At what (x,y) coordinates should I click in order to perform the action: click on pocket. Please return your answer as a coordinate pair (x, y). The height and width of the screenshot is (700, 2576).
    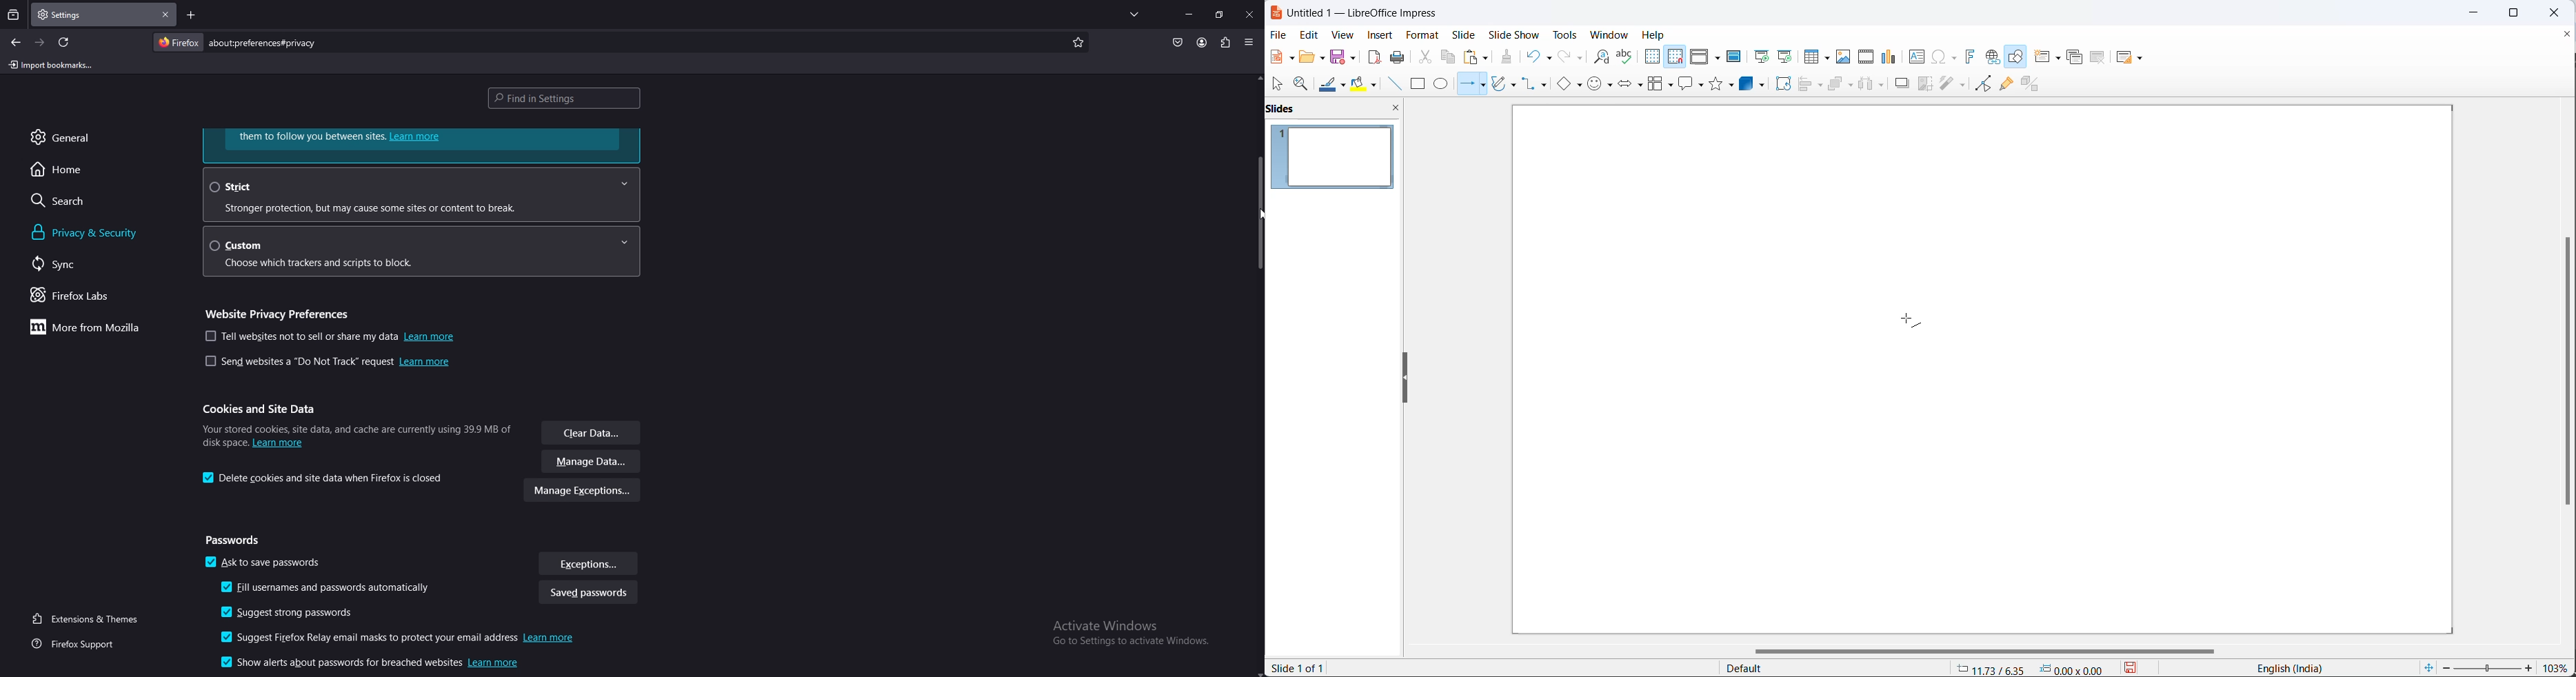
    Looking at the image, I should click on (1177, 42).